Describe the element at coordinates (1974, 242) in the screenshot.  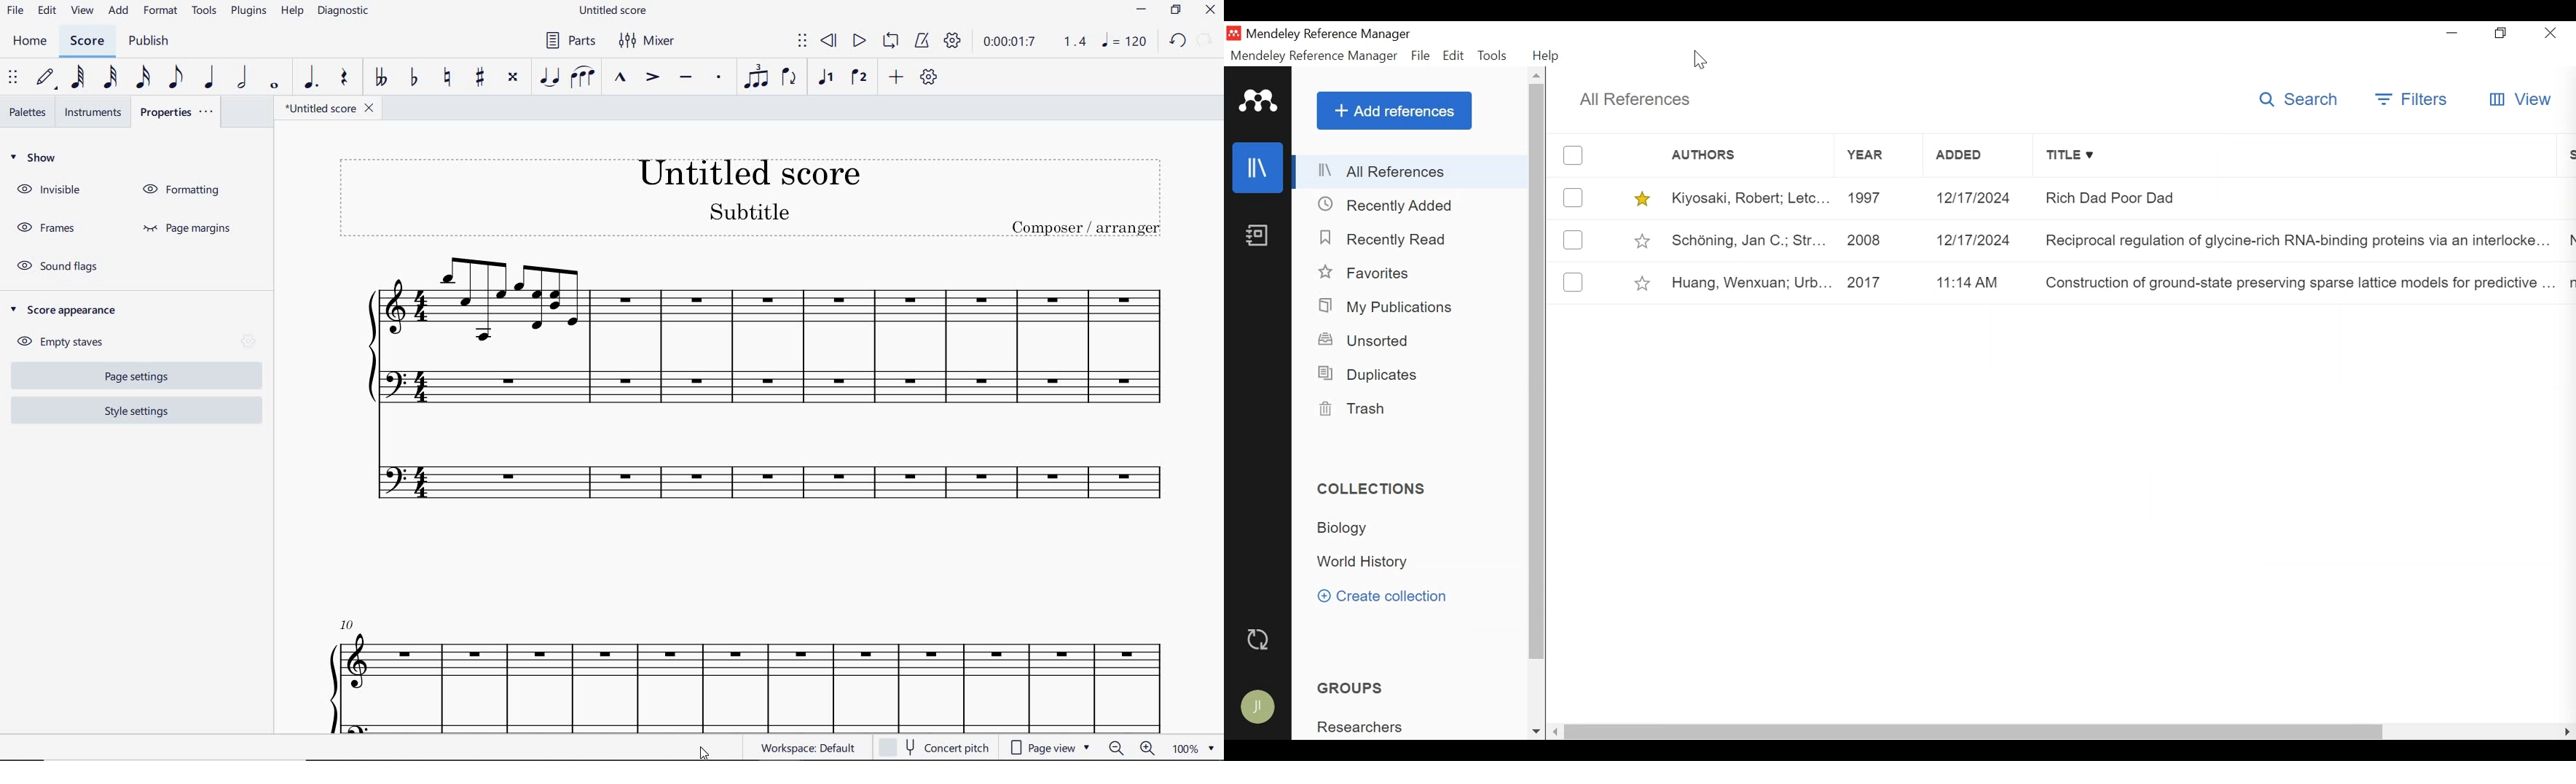
I see `12/17/2024` at that location.